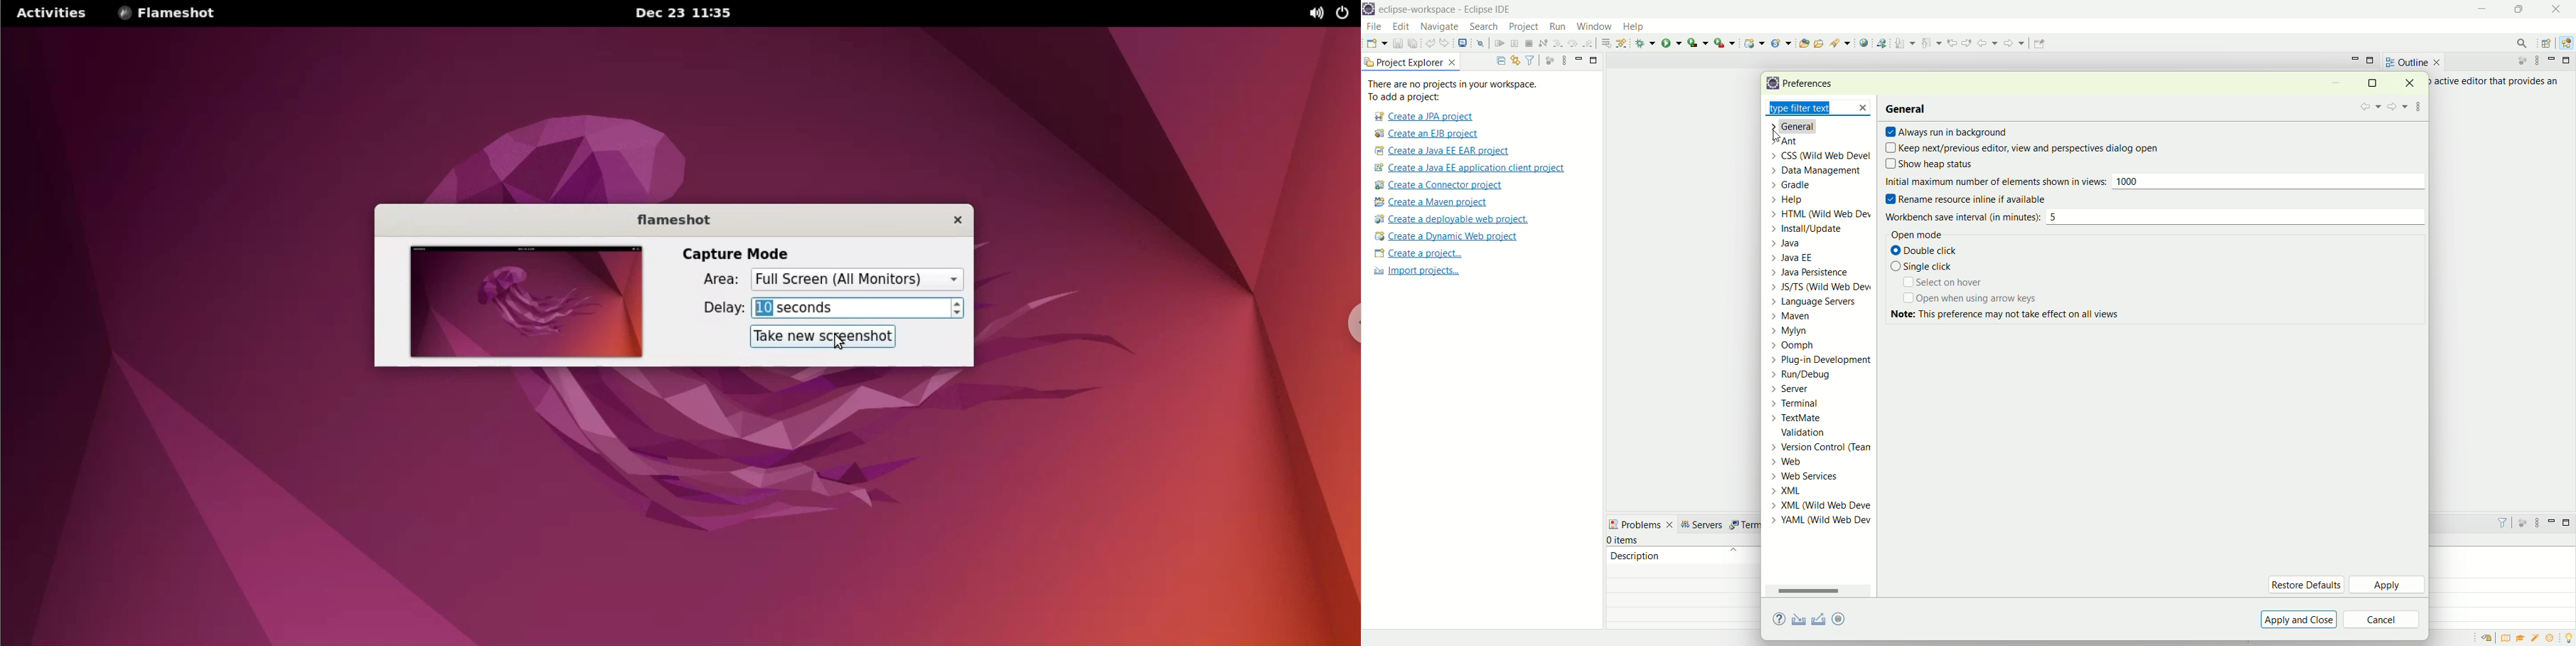 The width and height of the screenshot is (2576, 672). What do you see at coordinates (2336, 84) in the screenshot?
I see `minimize` at bounding box center [2336, 84].